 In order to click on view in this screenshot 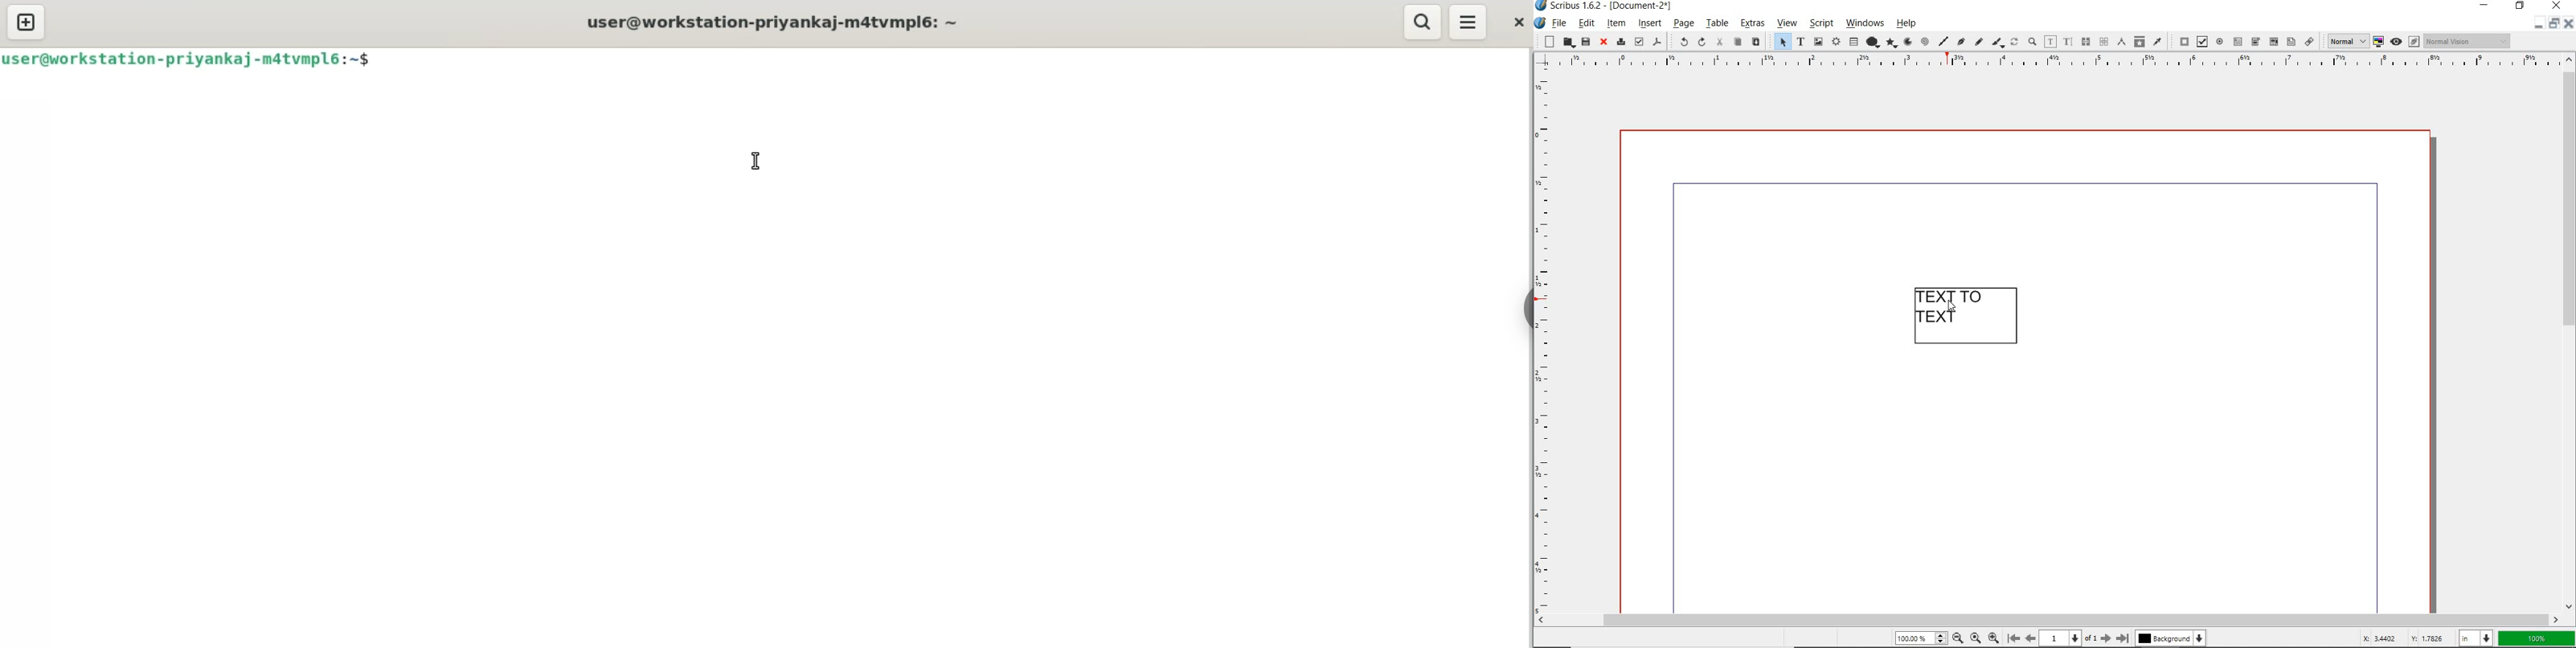, I will do `click(1787, 24)`.